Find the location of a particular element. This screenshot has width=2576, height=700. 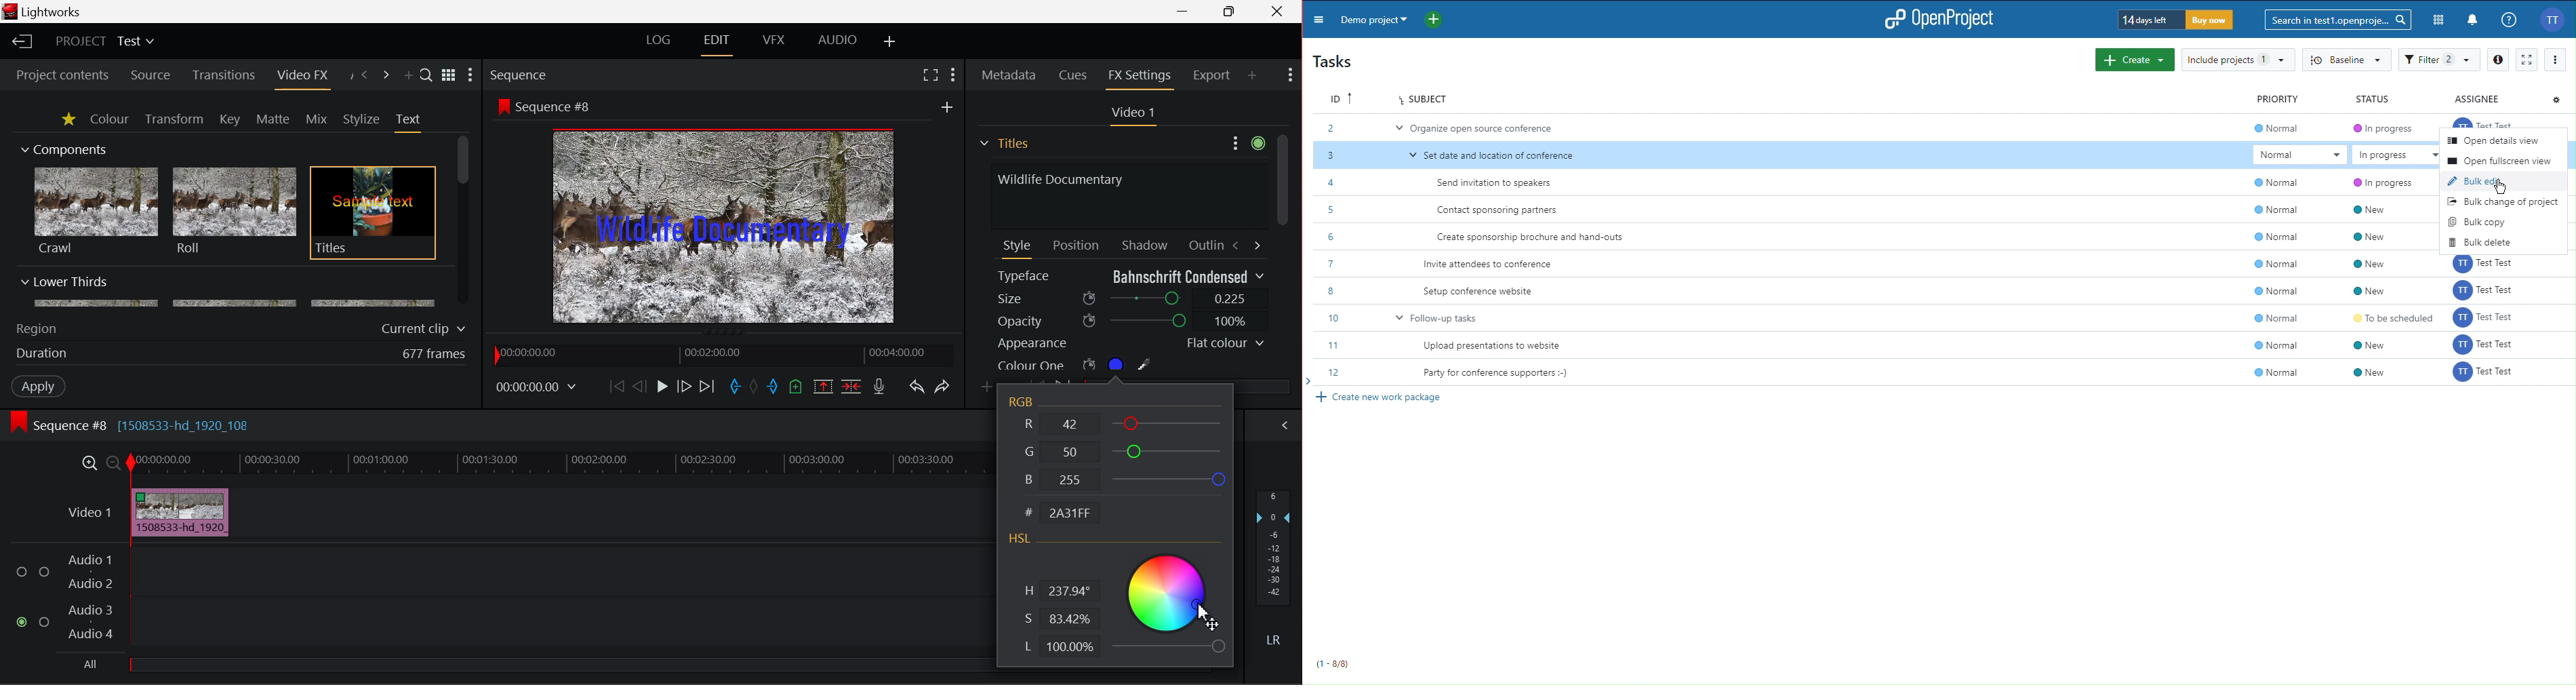

Code is located at coordinates (1066, 514).